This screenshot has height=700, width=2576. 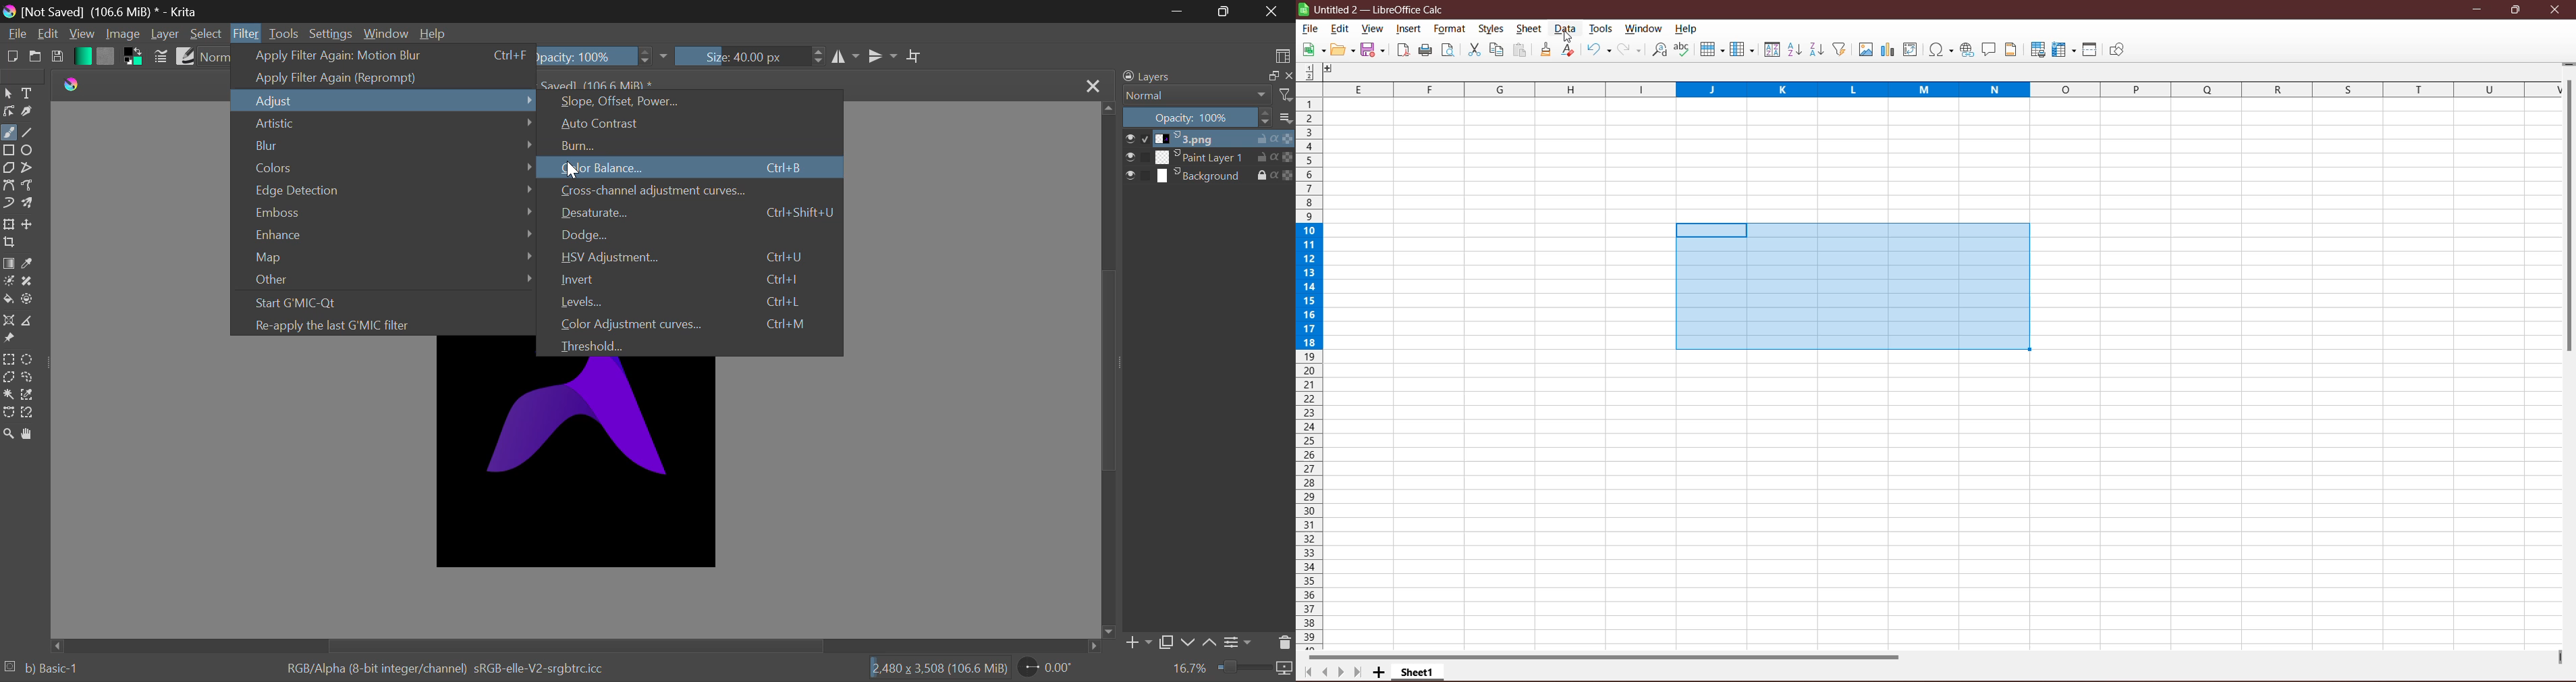 What do you see at coordinates (1190, 641) in the screenshot?
I see `Move Layer Down` at bounding box center [1190, 641].